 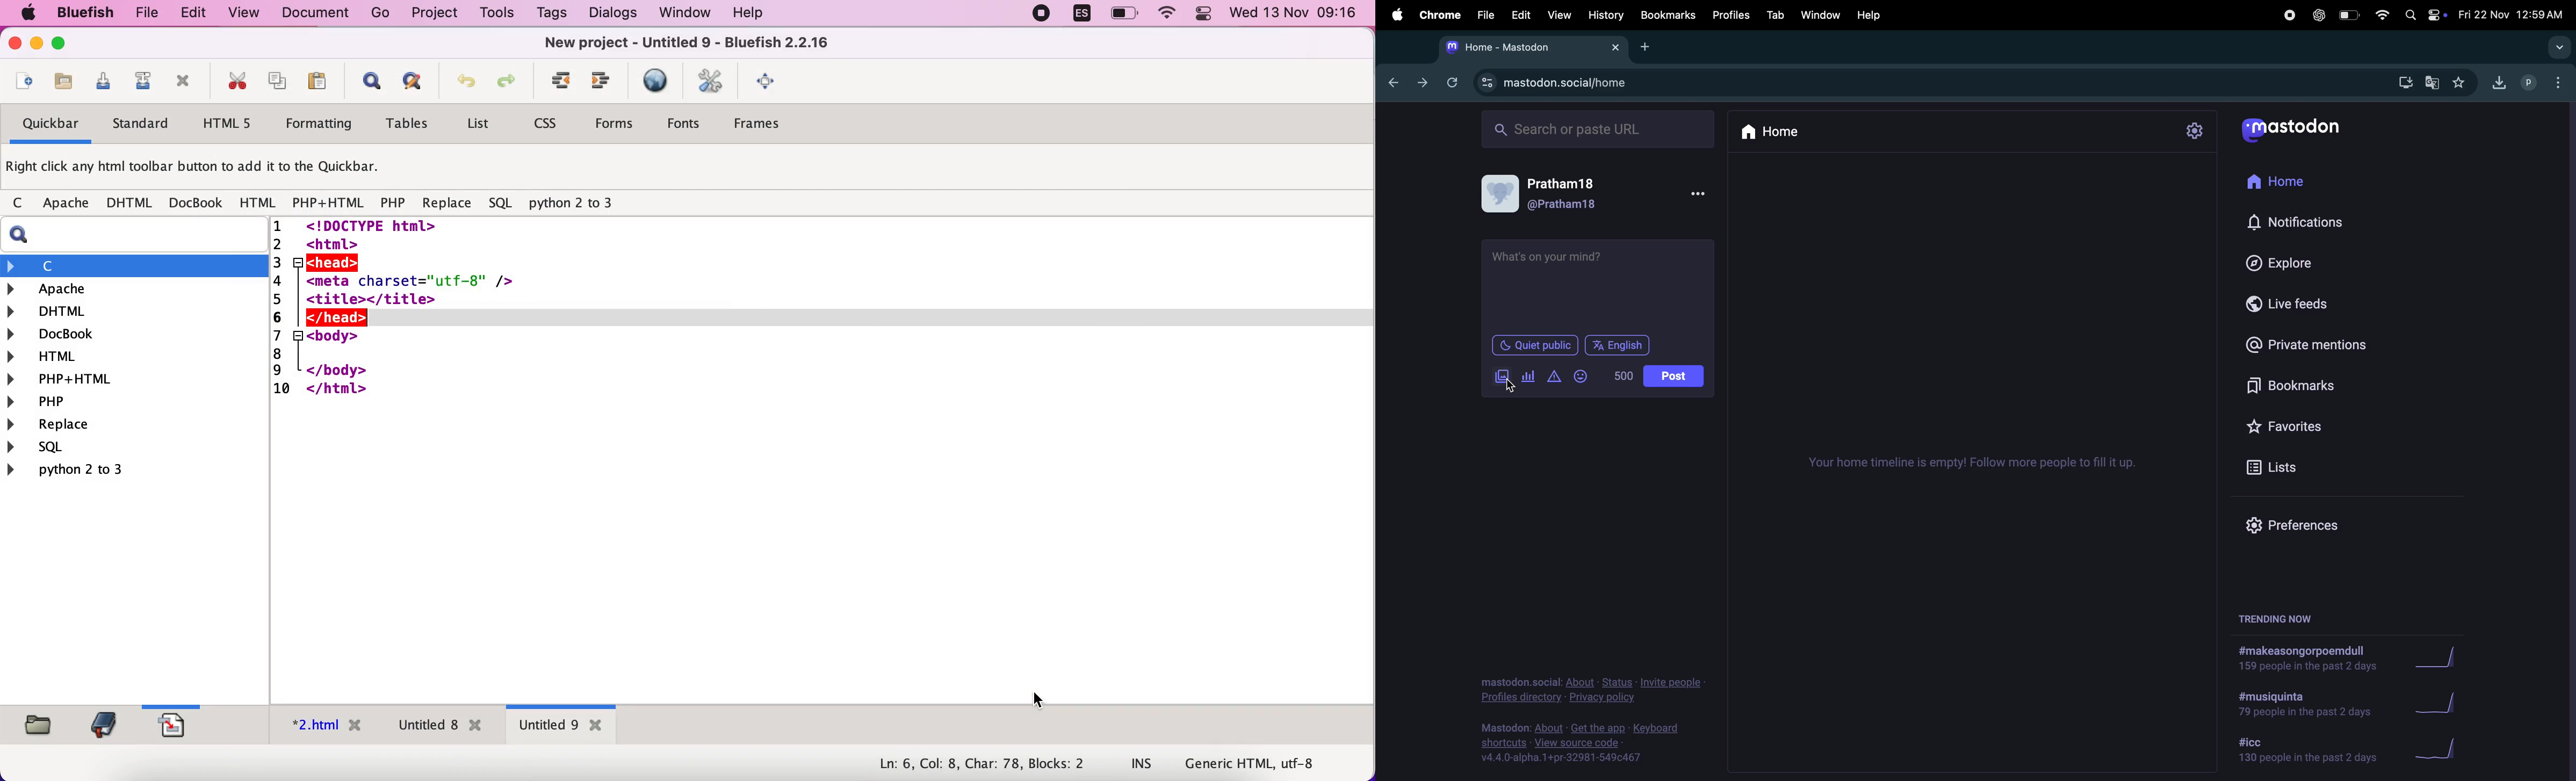 What do you see at coordinates (2304, 130) in the screenshot?
I see `mastodon` at bounding box center [2304, 130].